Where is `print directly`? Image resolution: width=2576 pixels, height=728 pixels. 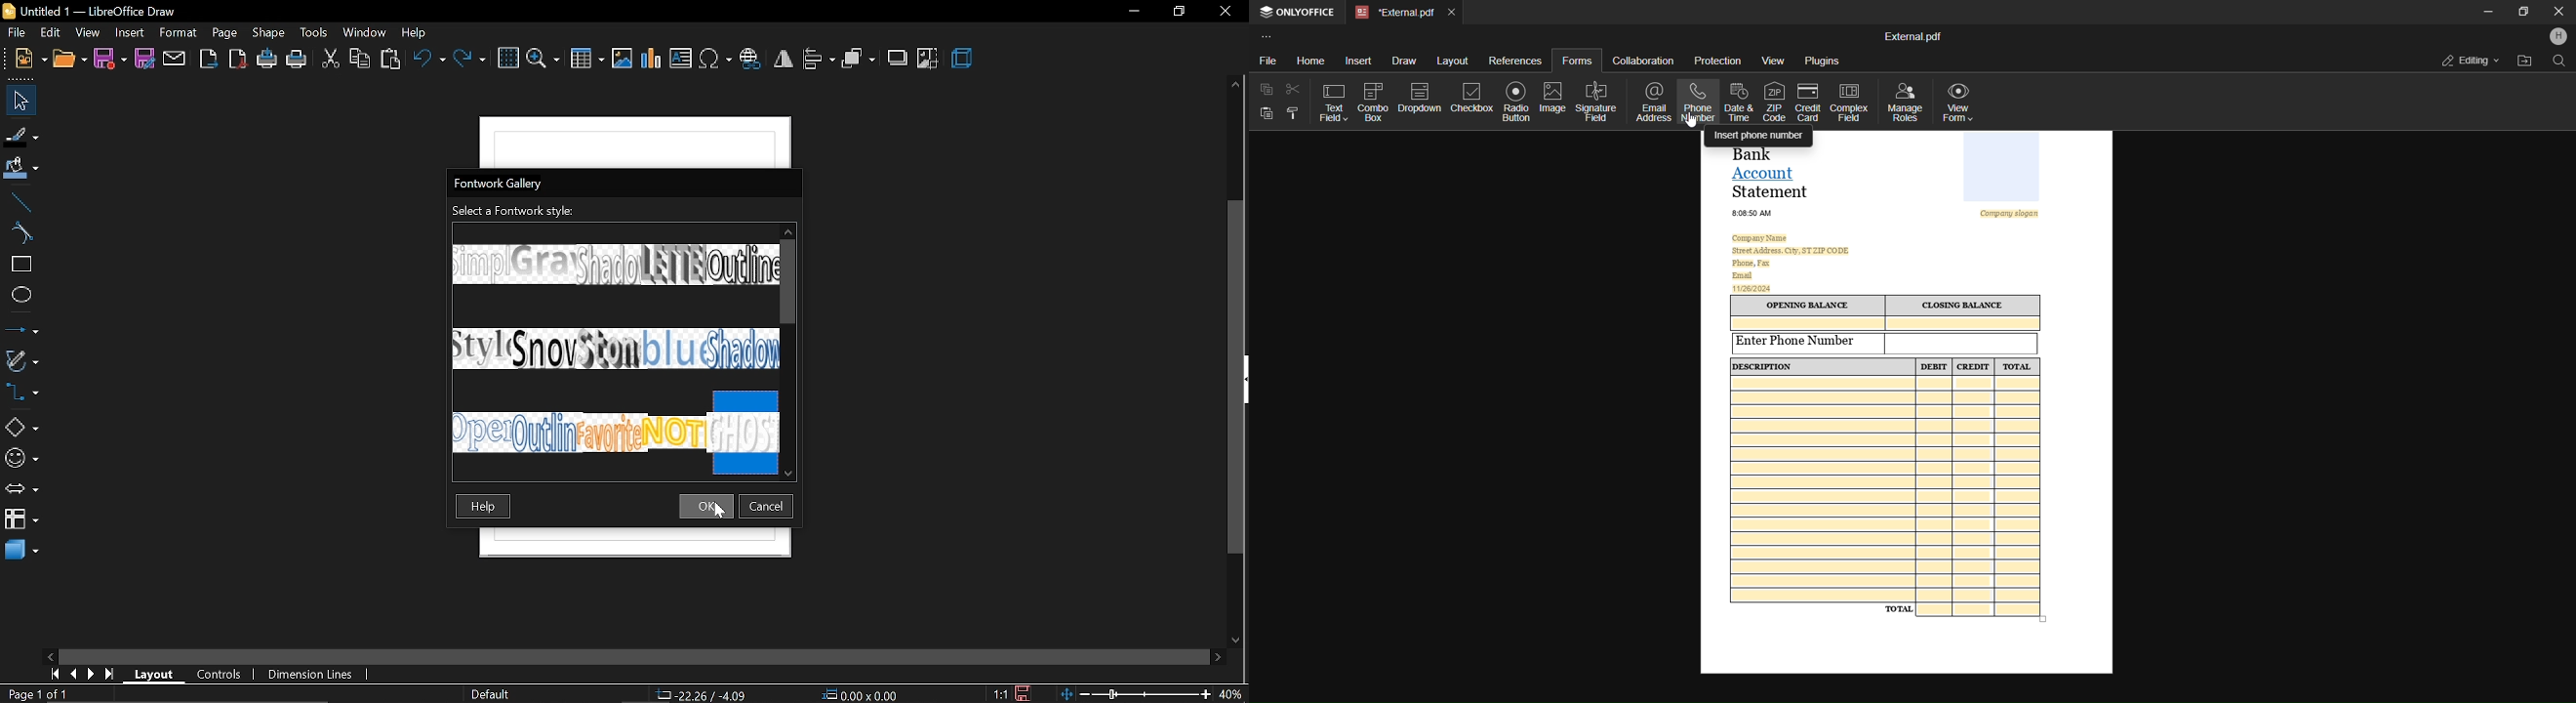 print directly is located at coordinates (265, 60).